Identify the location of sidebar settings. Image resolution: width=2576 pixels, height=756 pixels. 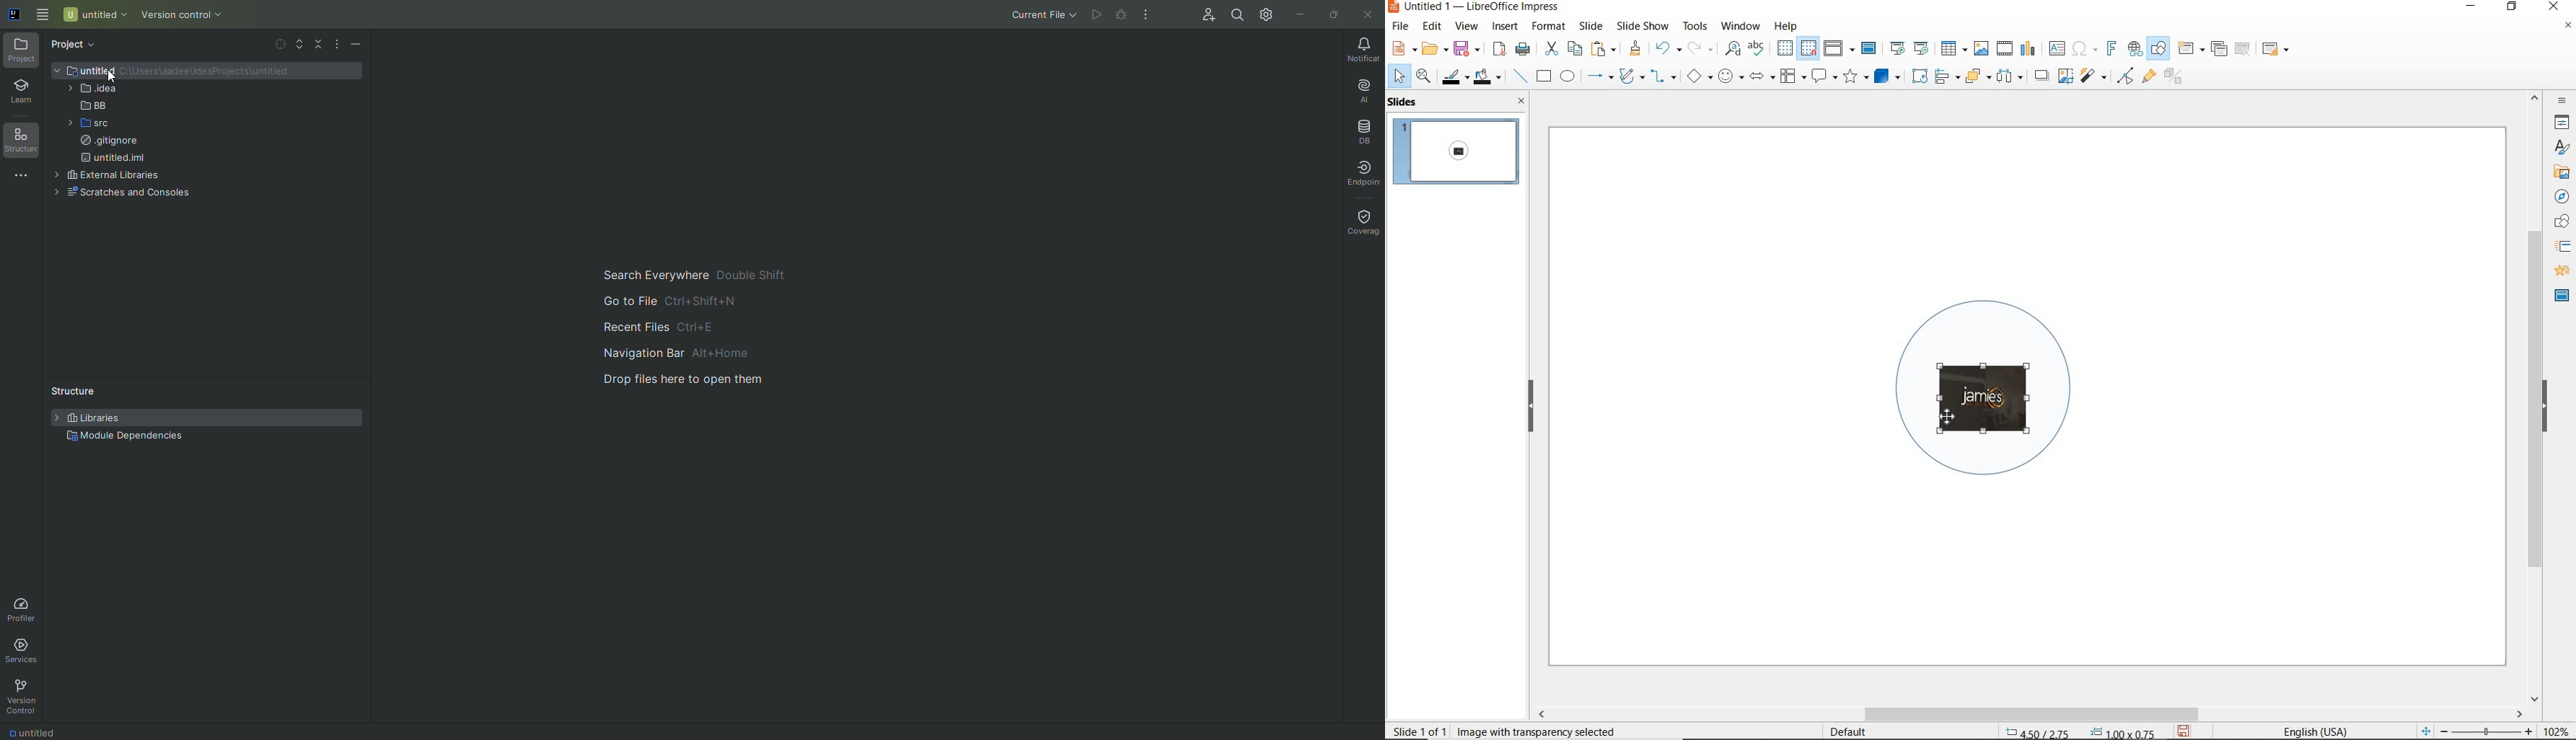
(2560, 101).